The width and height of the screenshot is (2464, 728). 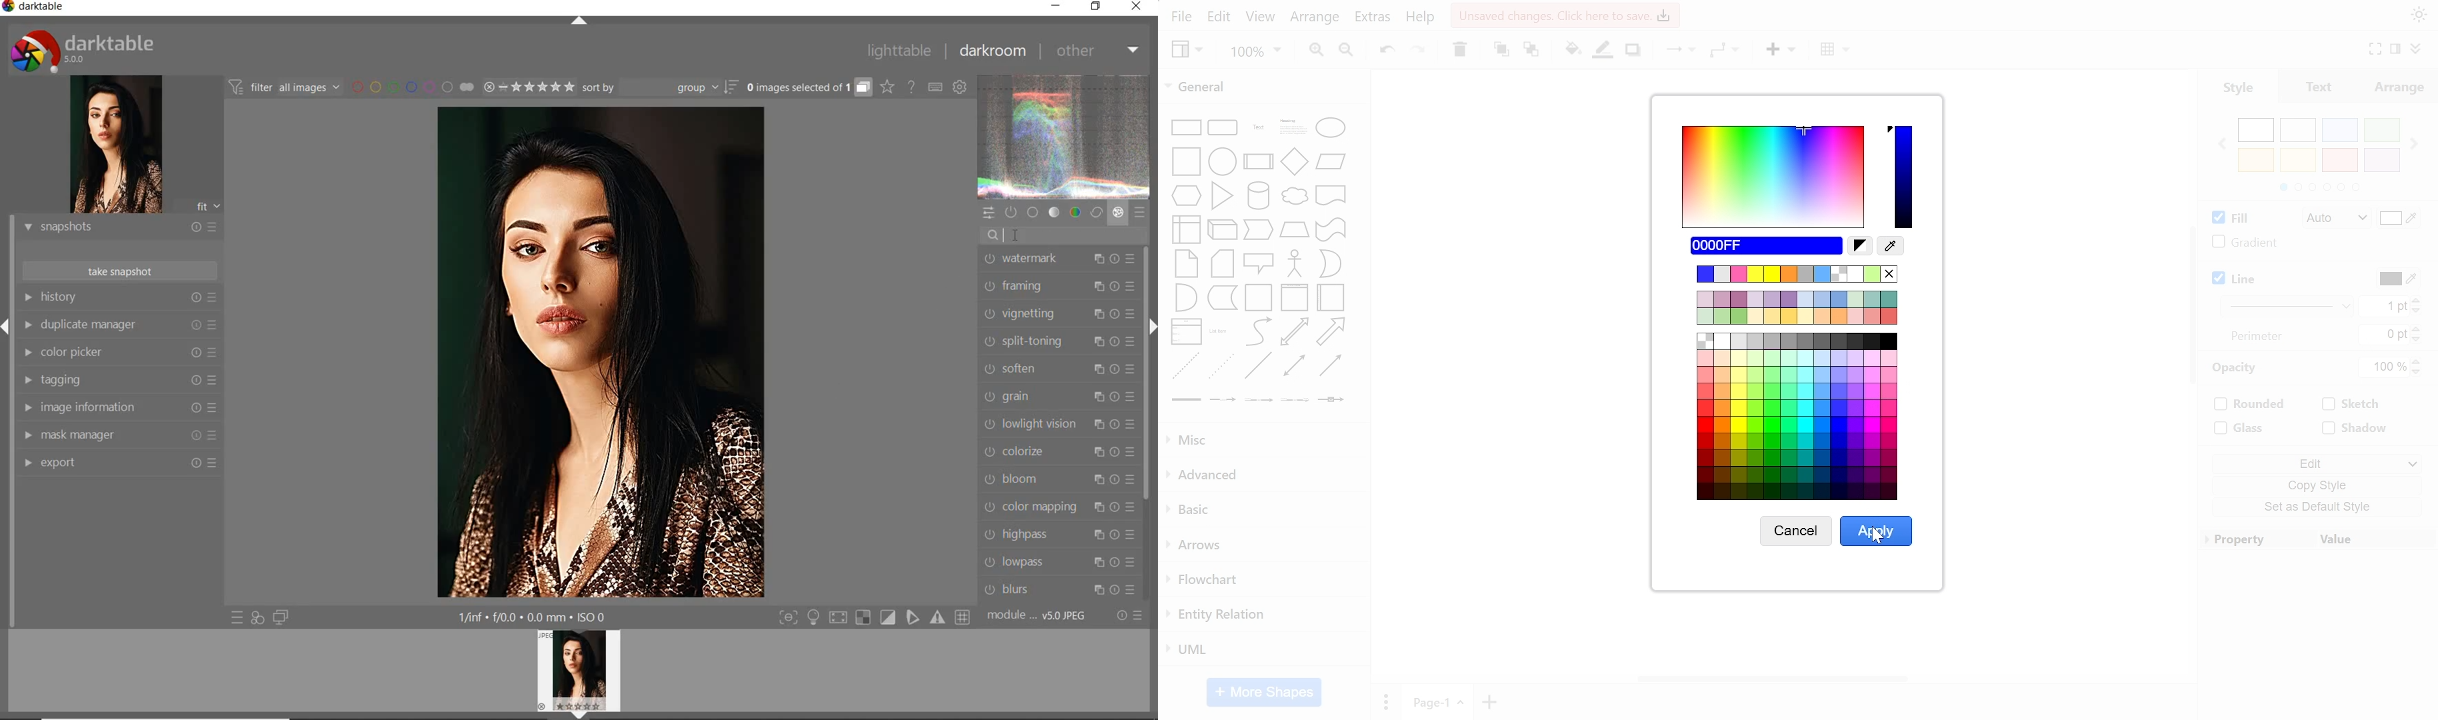 I want to click on increase opacity, so click(x=2419, y=362).